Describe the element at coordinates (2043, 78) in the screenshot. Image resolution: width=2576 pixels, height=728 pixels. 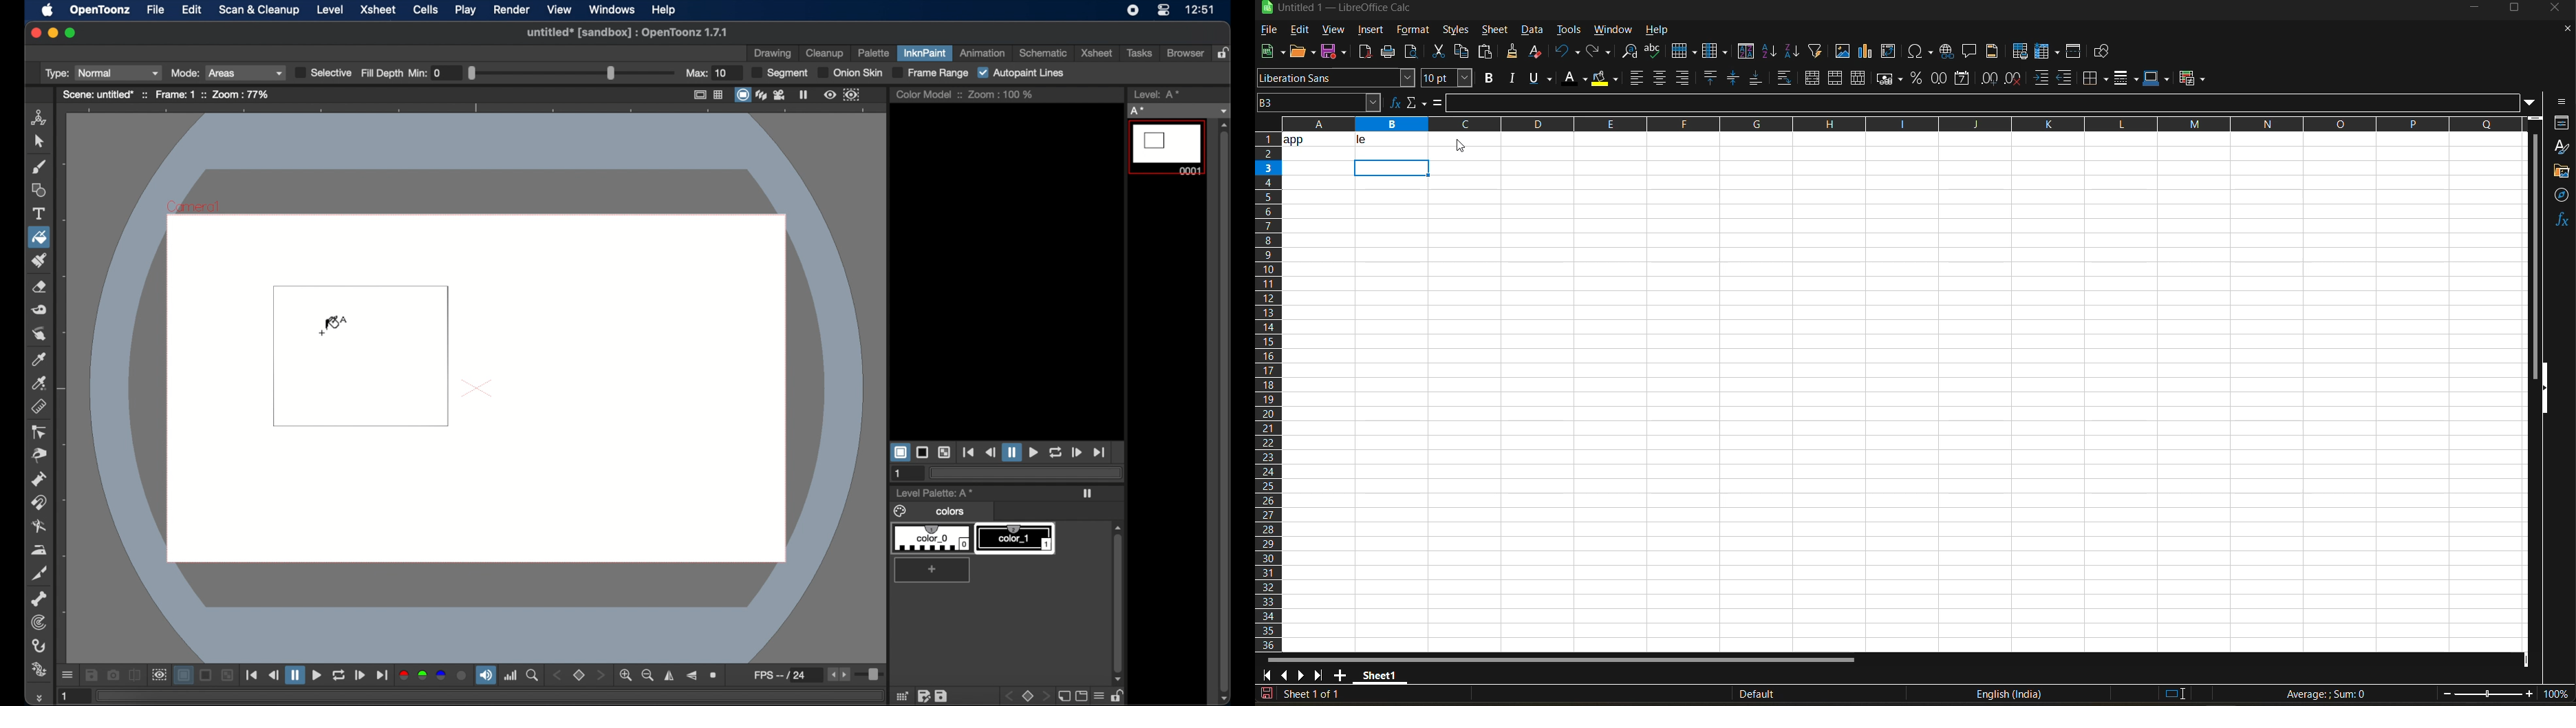
I see `increase indent` at that location.